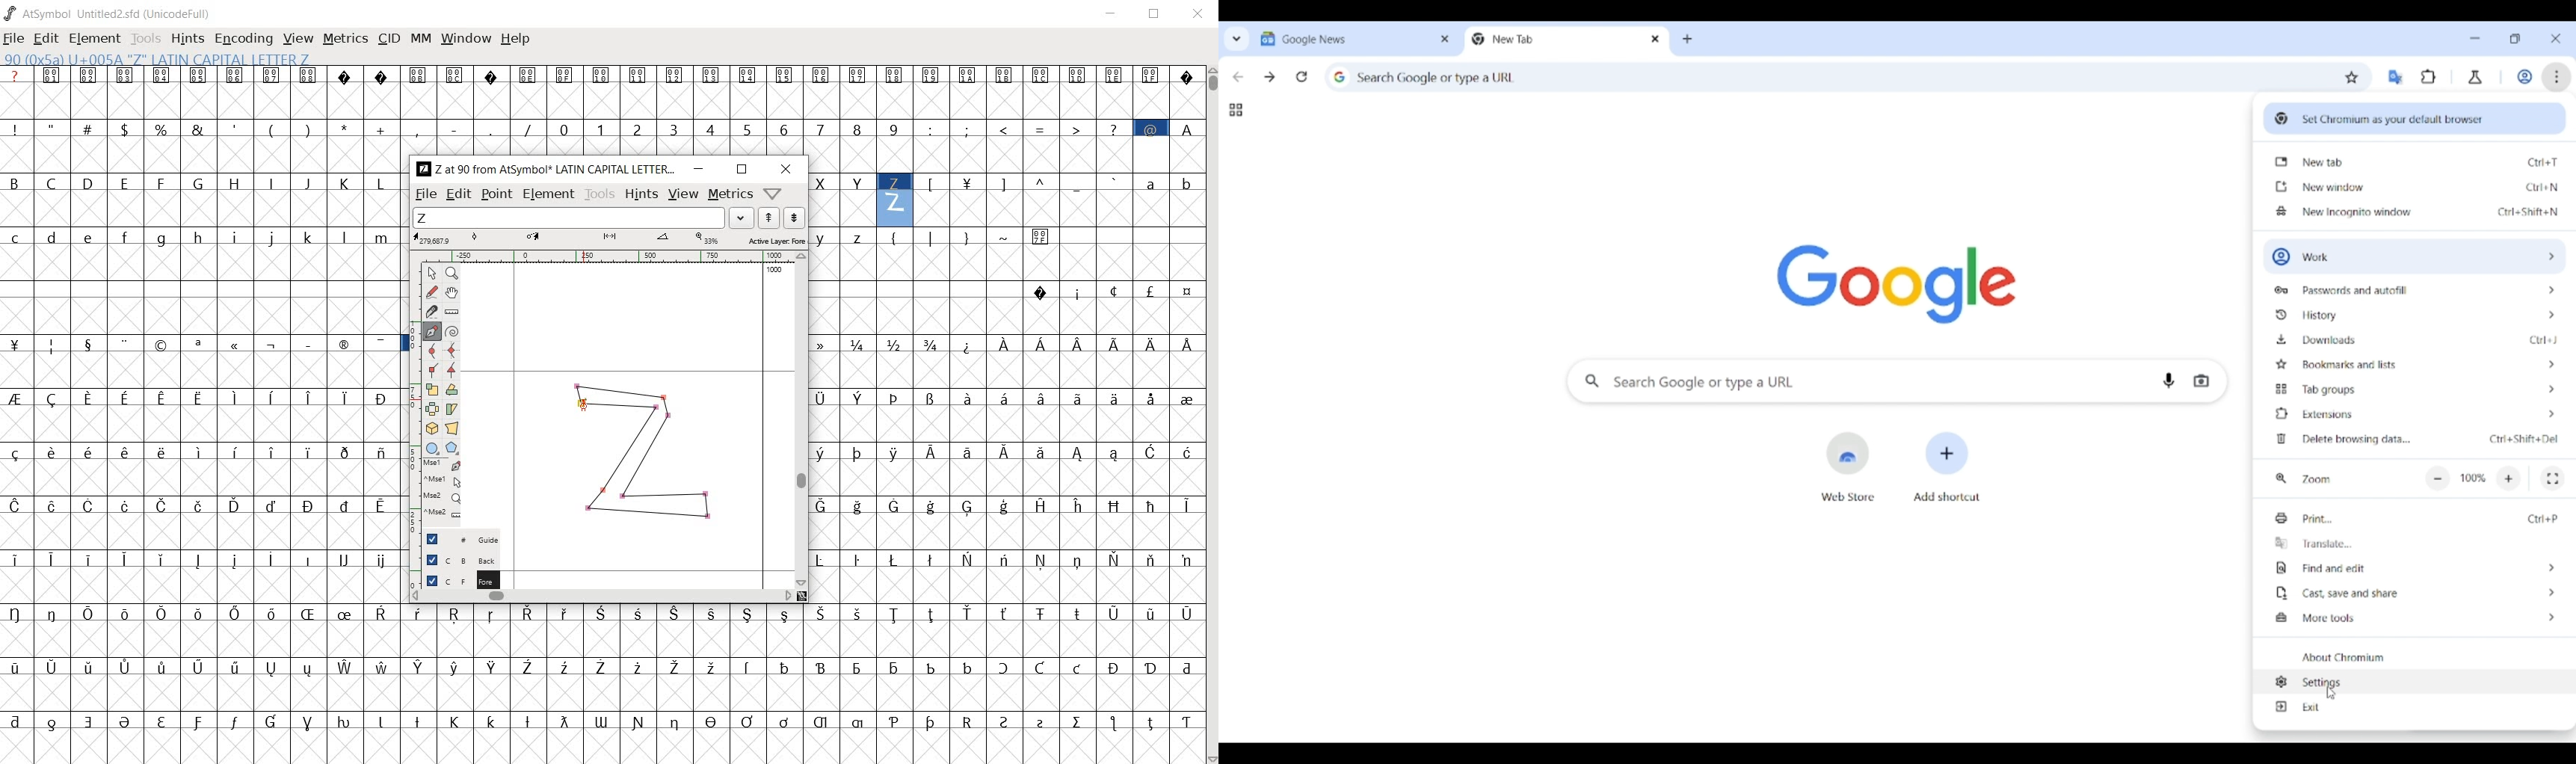 This screenshot has height=784, width=2576. Describe the element at coordinates (455, 539) in the screenshot. I see `Guide` at that location.